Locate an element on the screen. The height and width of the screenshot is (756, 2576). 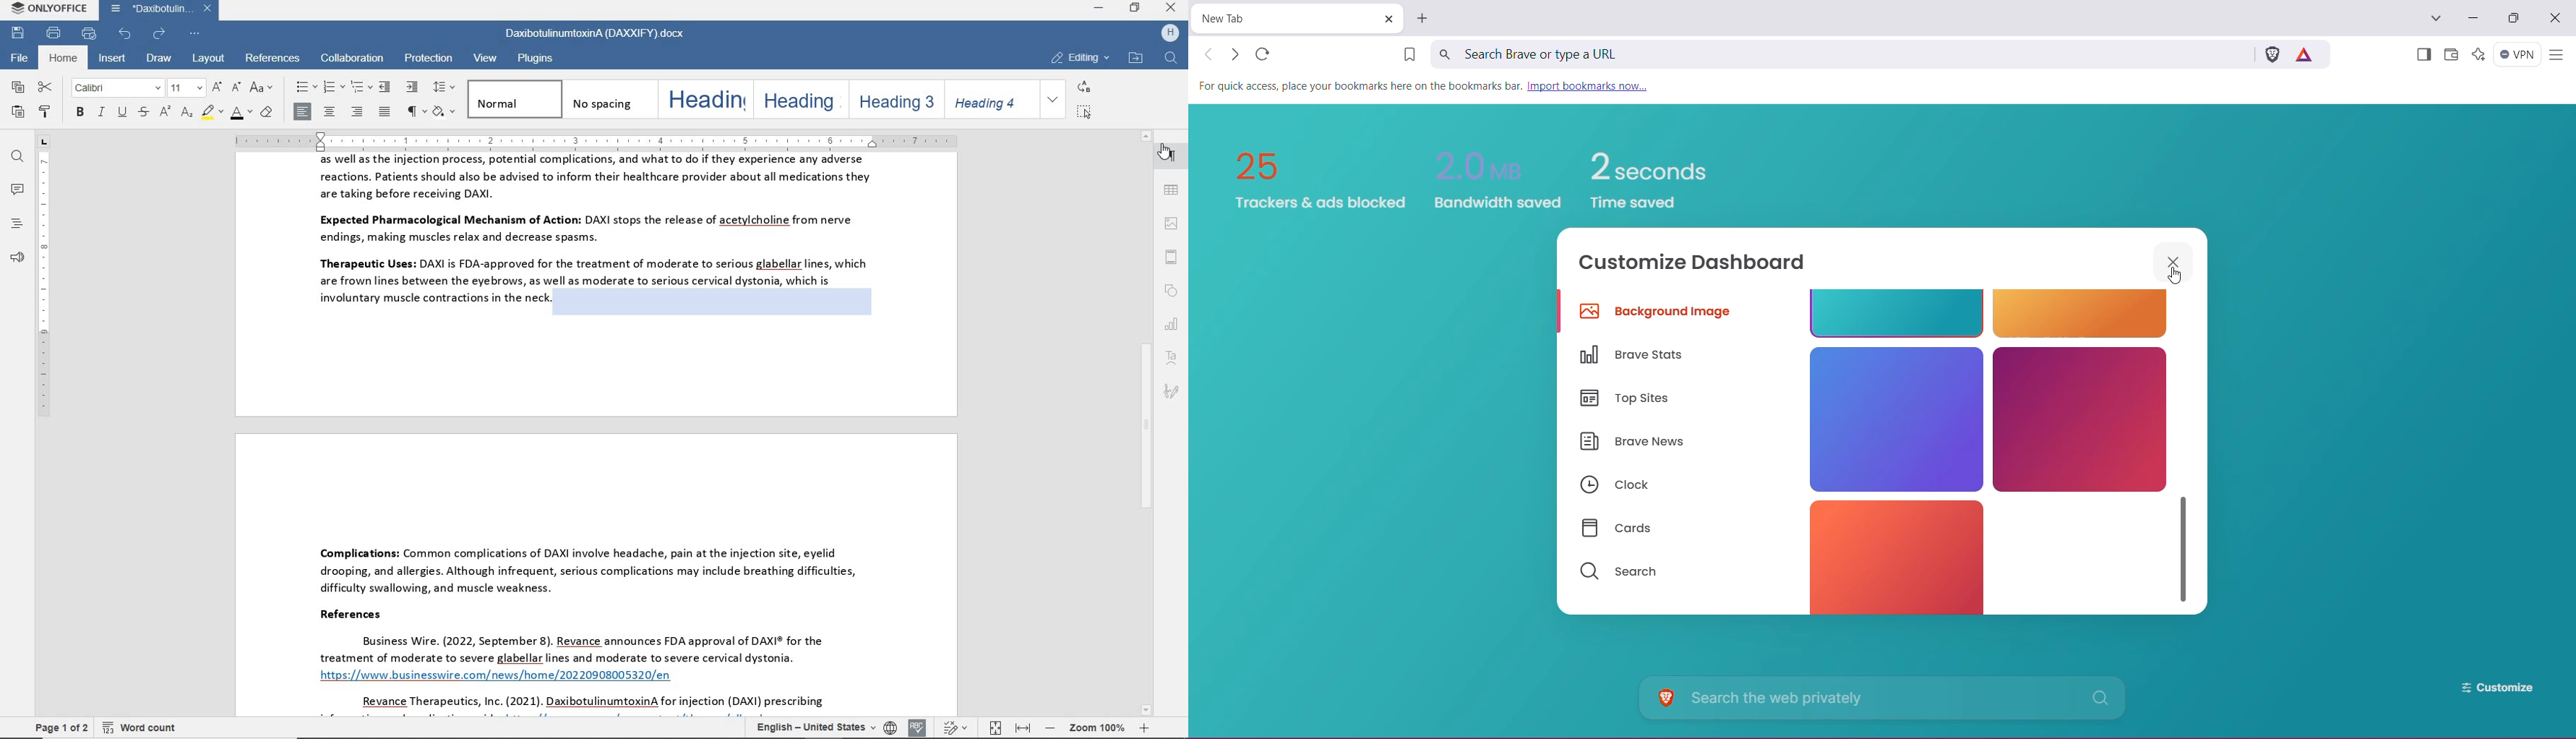
heading 3 is located at coordinates (894, 99).